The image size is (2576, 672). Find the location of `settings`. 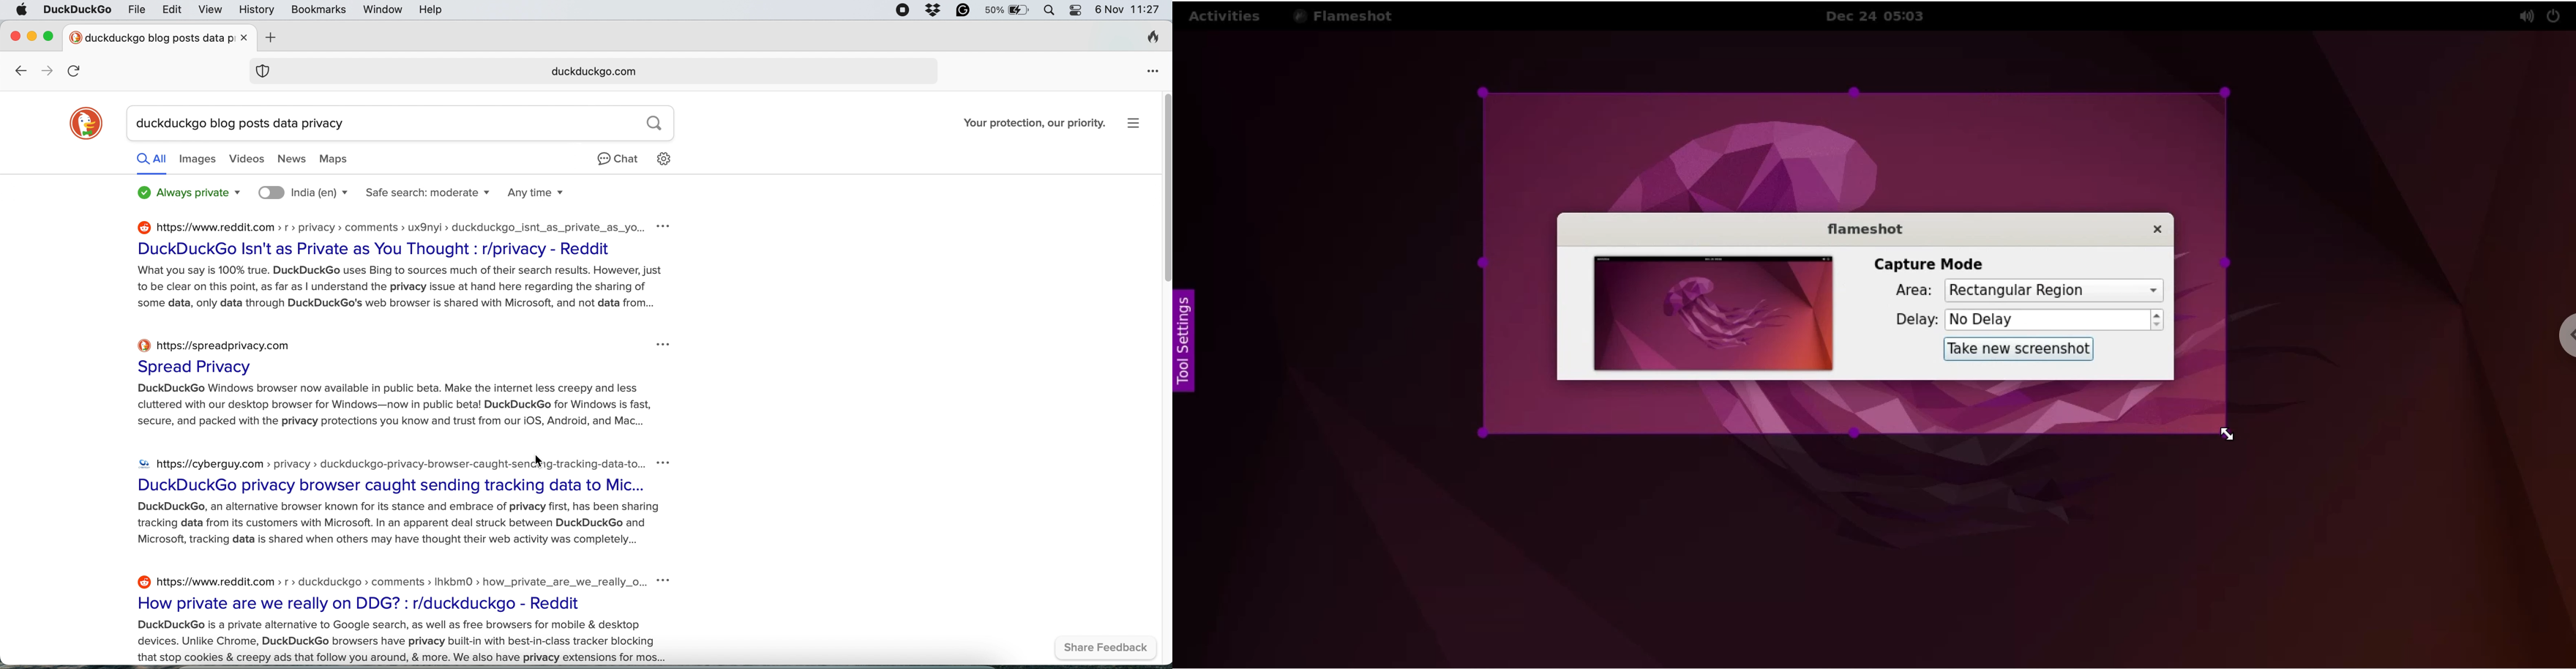

settings is located at coordinates (670, 160).